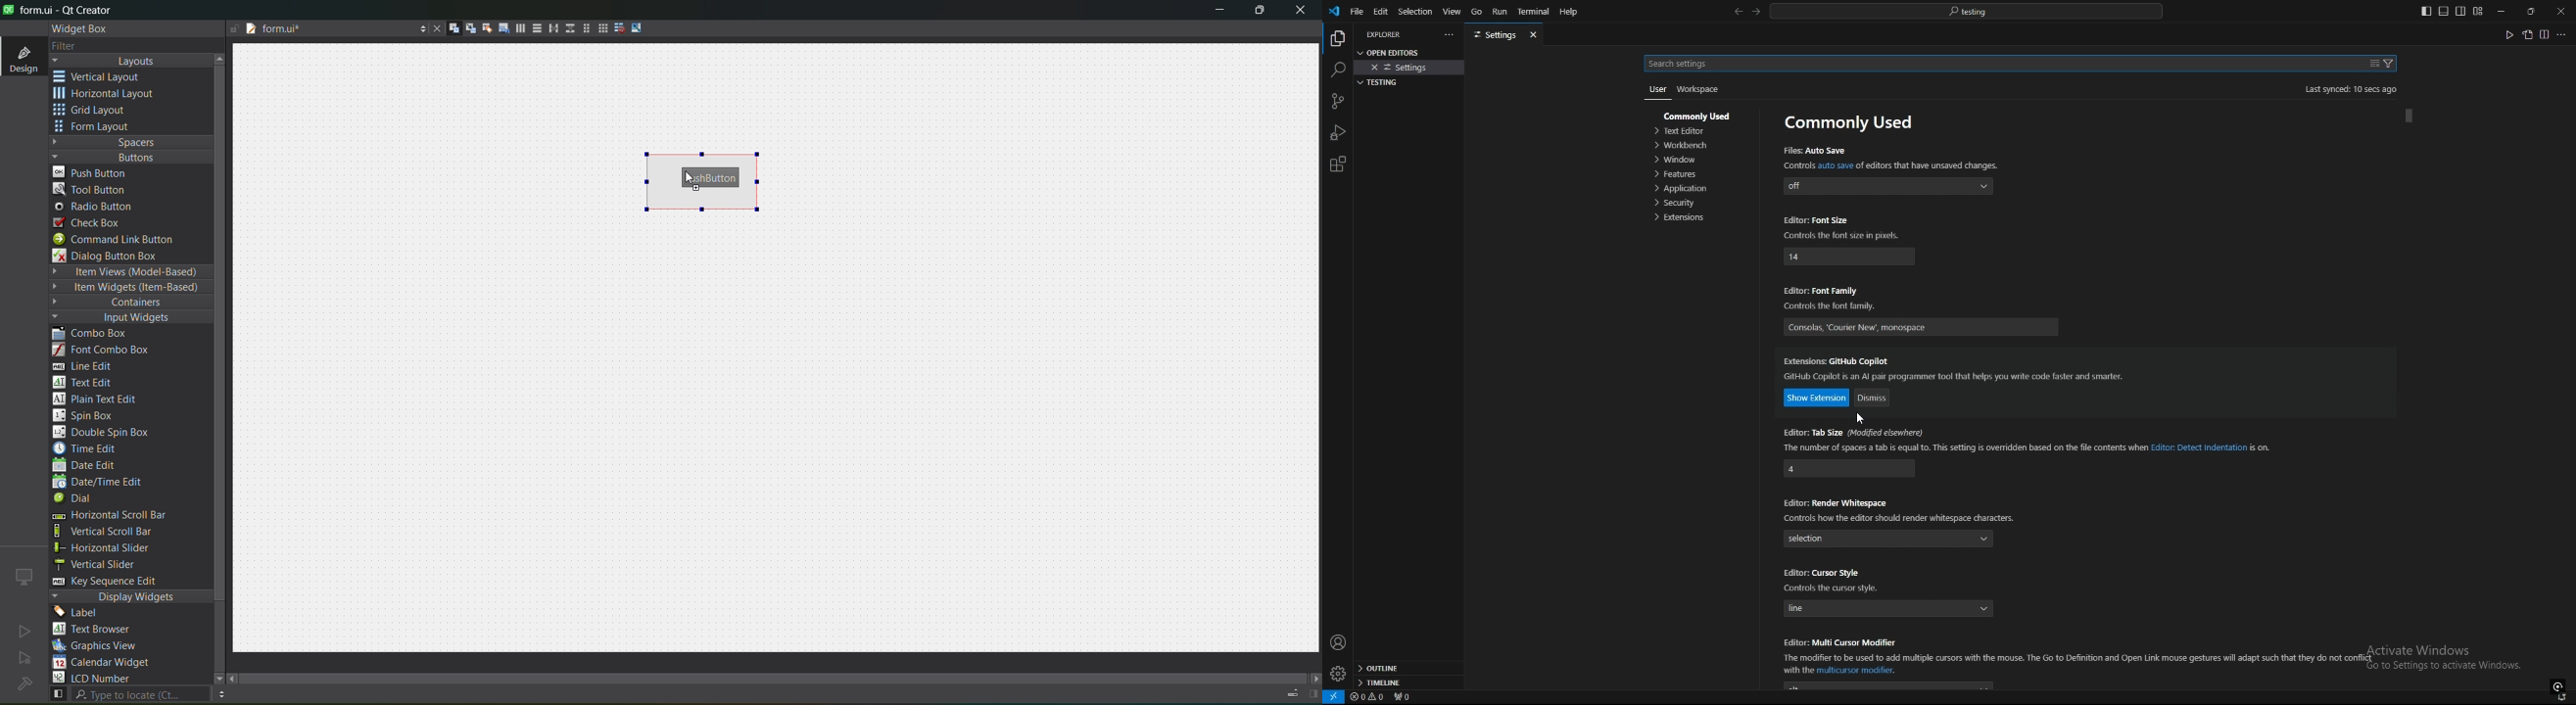  Describe the element at coordinates (2560, 10) in the screenshot. I see `close` at that location.